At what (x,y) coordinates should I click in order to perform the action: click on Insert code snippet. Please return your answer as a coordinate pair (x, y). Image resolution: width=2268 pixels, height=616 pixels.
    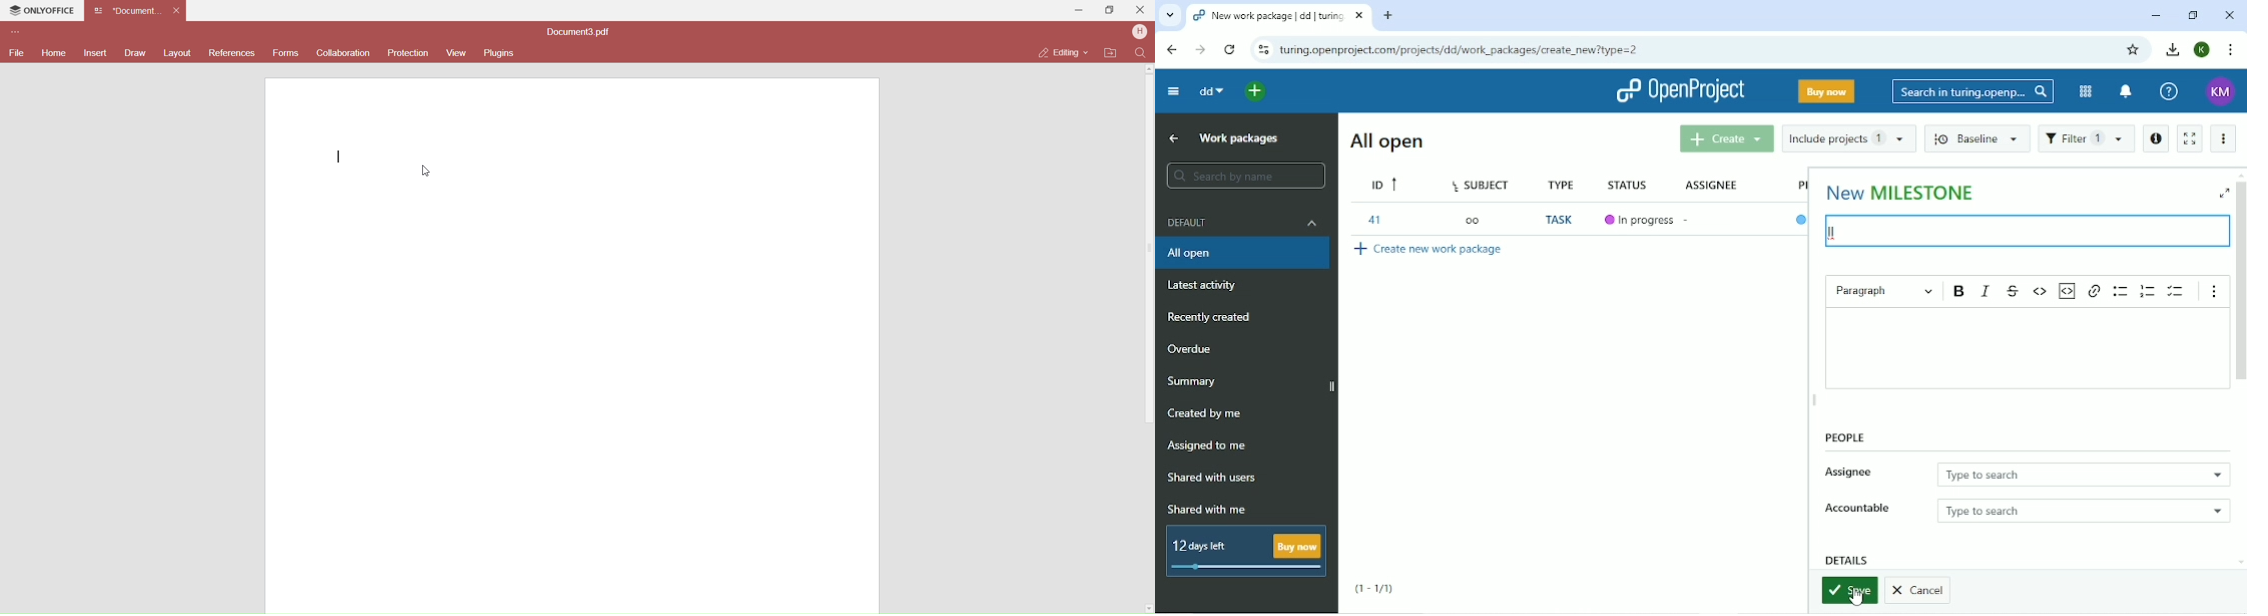
    Looking at the image, I should click on (2069, 291).